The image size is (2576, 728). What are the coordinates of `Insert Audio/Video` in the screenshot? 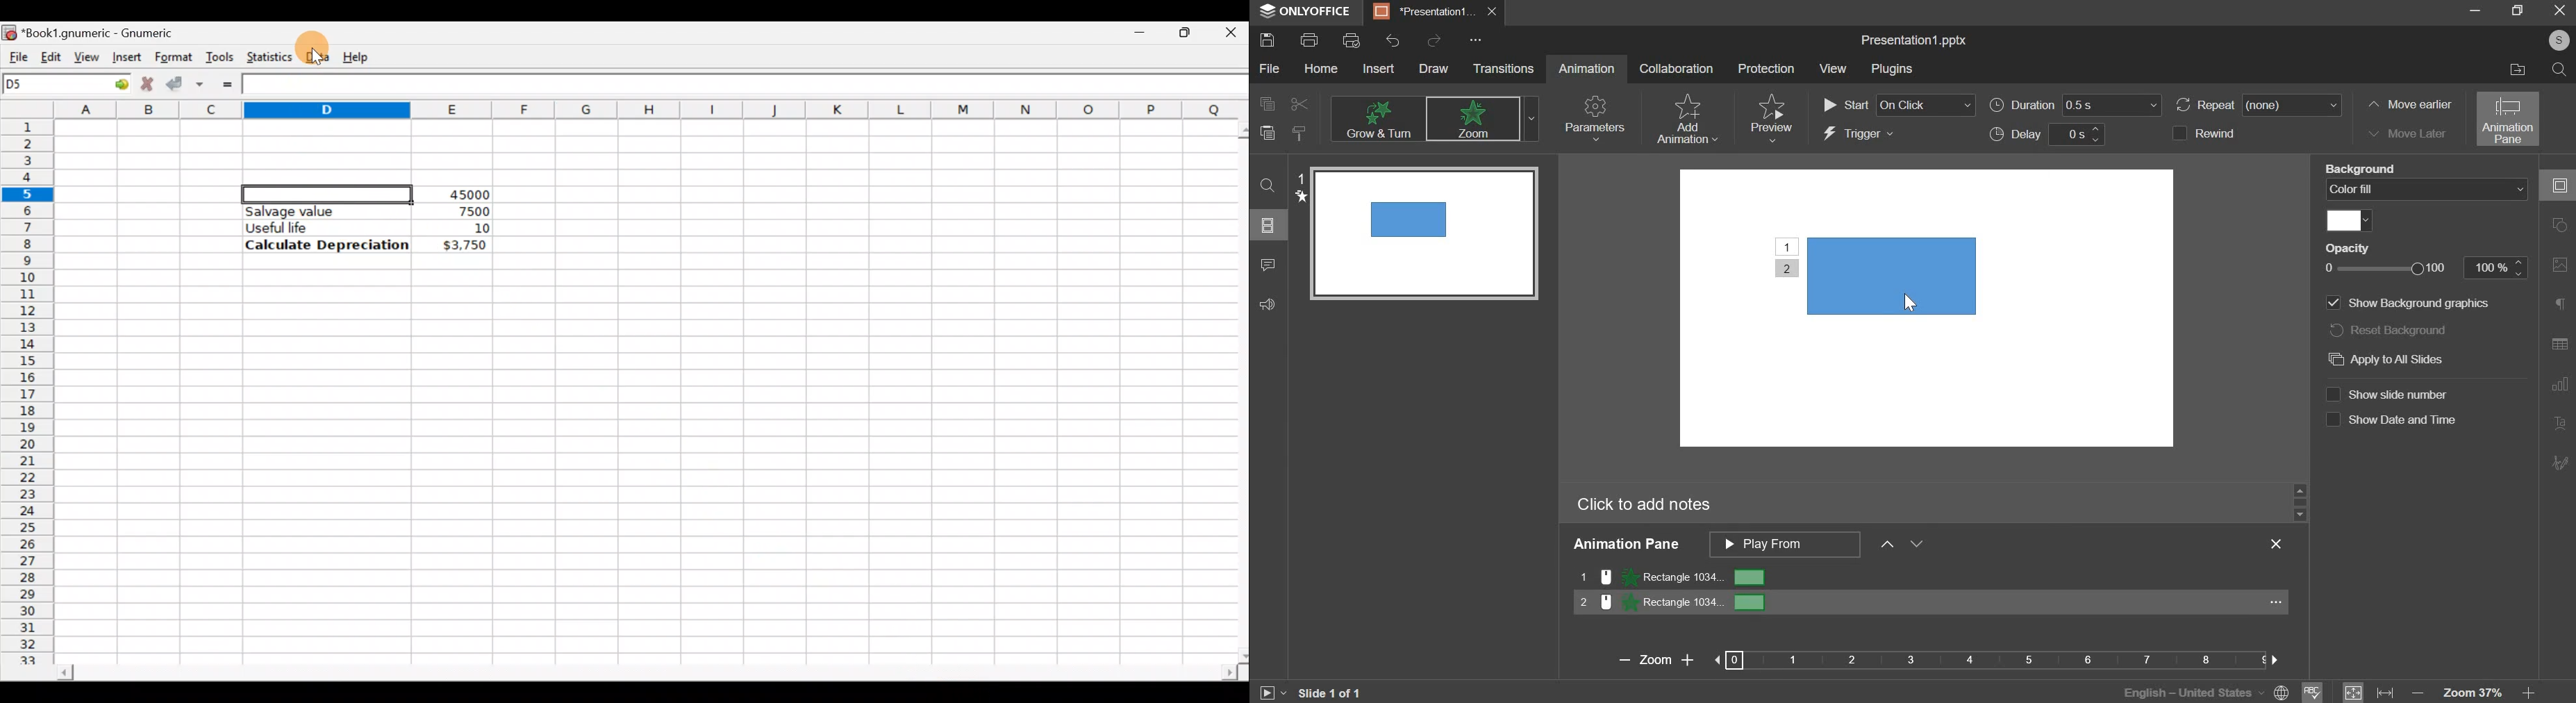 It's located at (2561, 423).